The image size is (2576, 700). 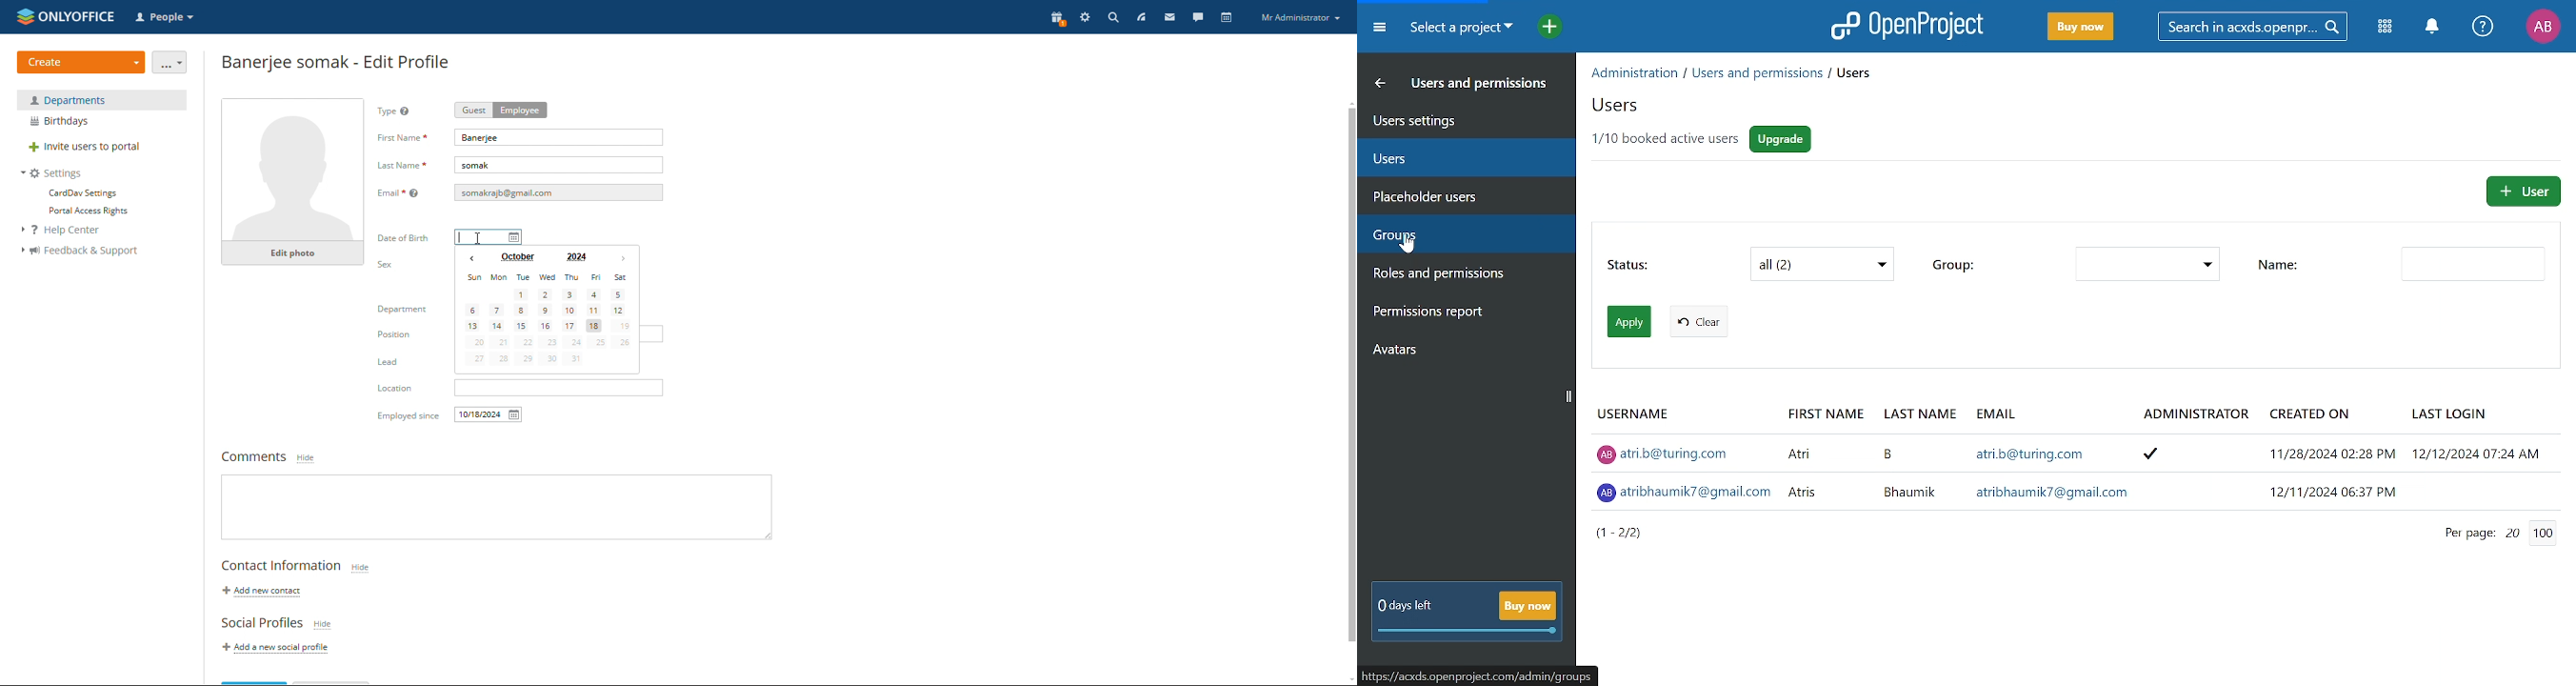 I want to click on first name, so click(x=402, y=137).